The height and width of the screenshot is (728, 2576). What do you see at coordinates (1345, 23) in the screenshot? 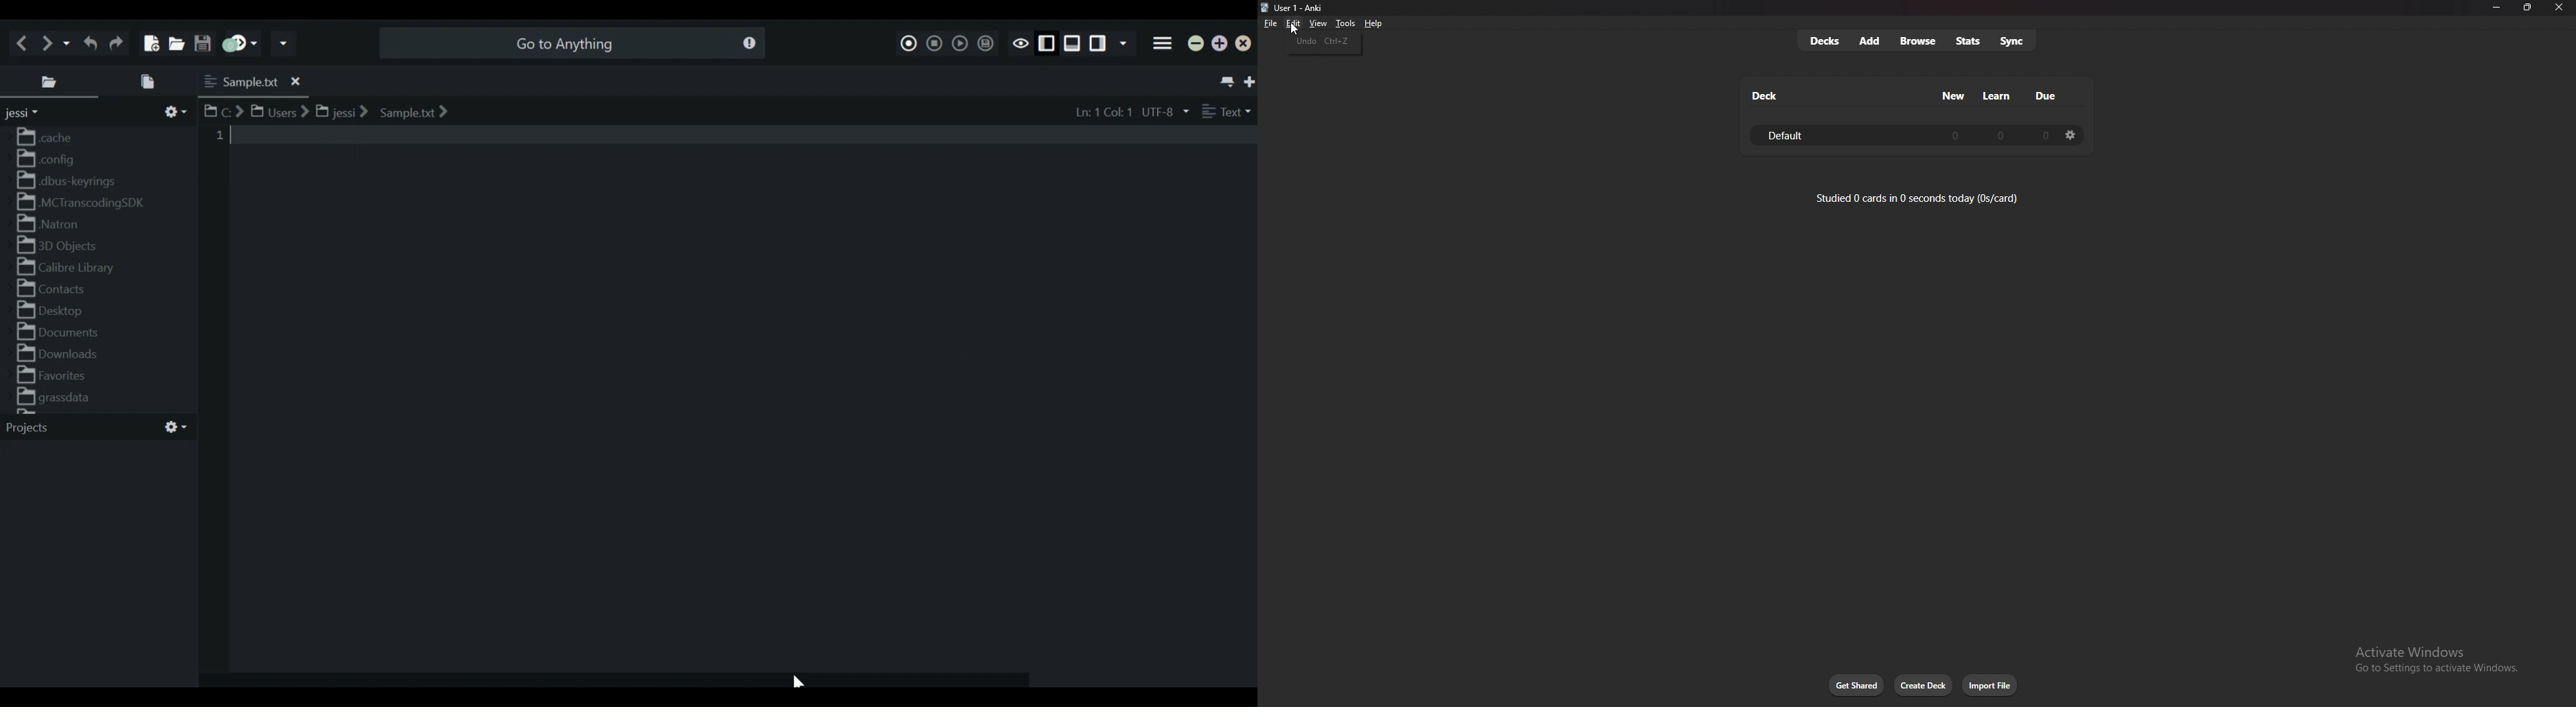
I see `tools` at bounding box center [1345, 23].